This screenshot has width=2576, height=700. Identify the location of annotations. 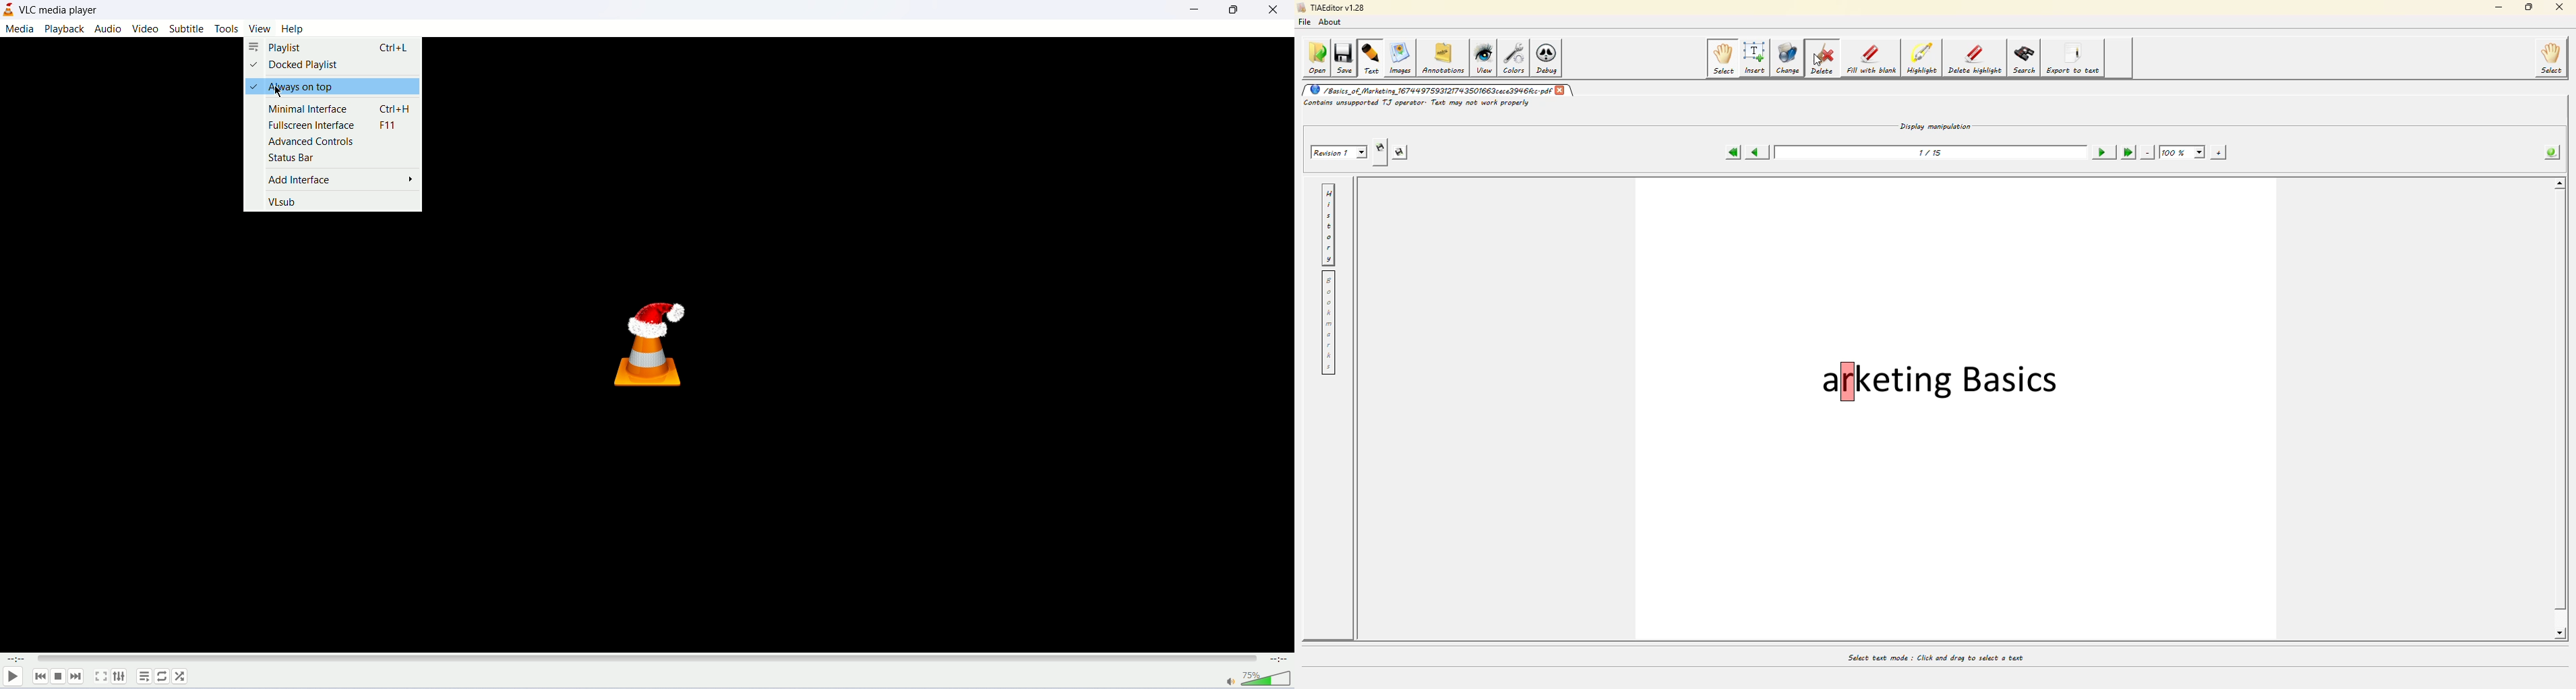
(1443, 58).